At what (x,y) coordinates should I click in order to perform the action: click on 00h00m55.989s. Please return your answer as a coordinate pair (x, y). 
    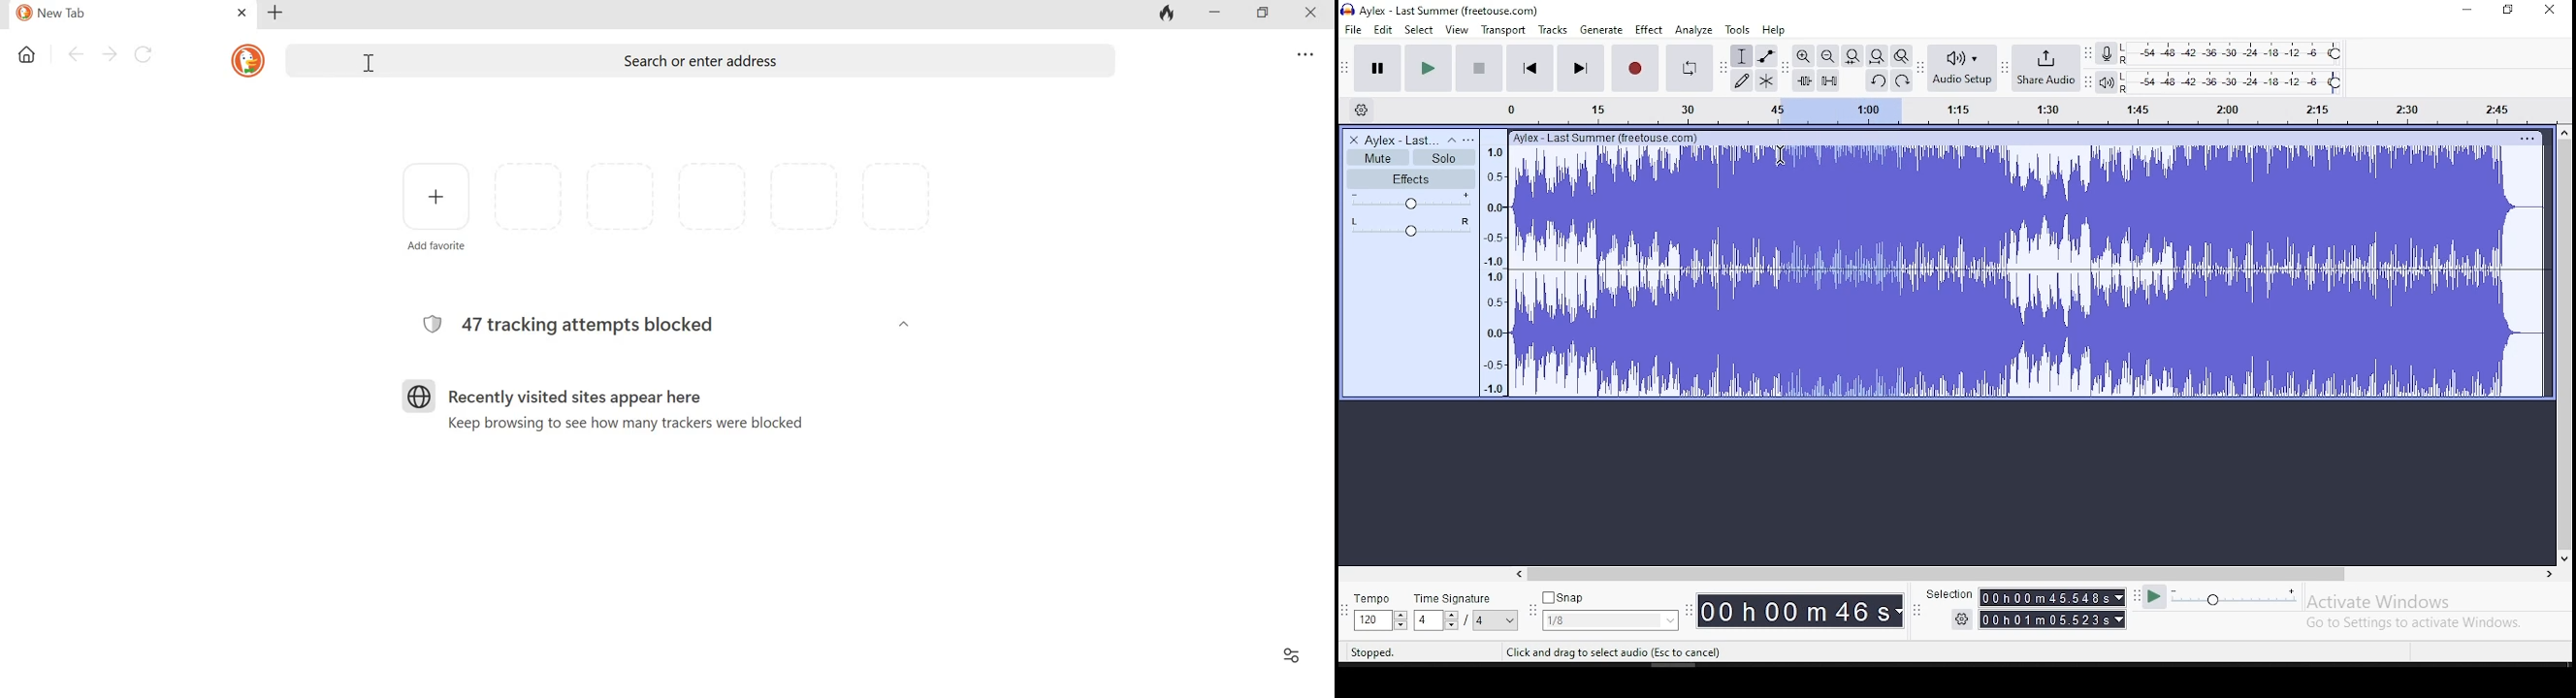
    Looking at the image, I should click on (2053, 597).